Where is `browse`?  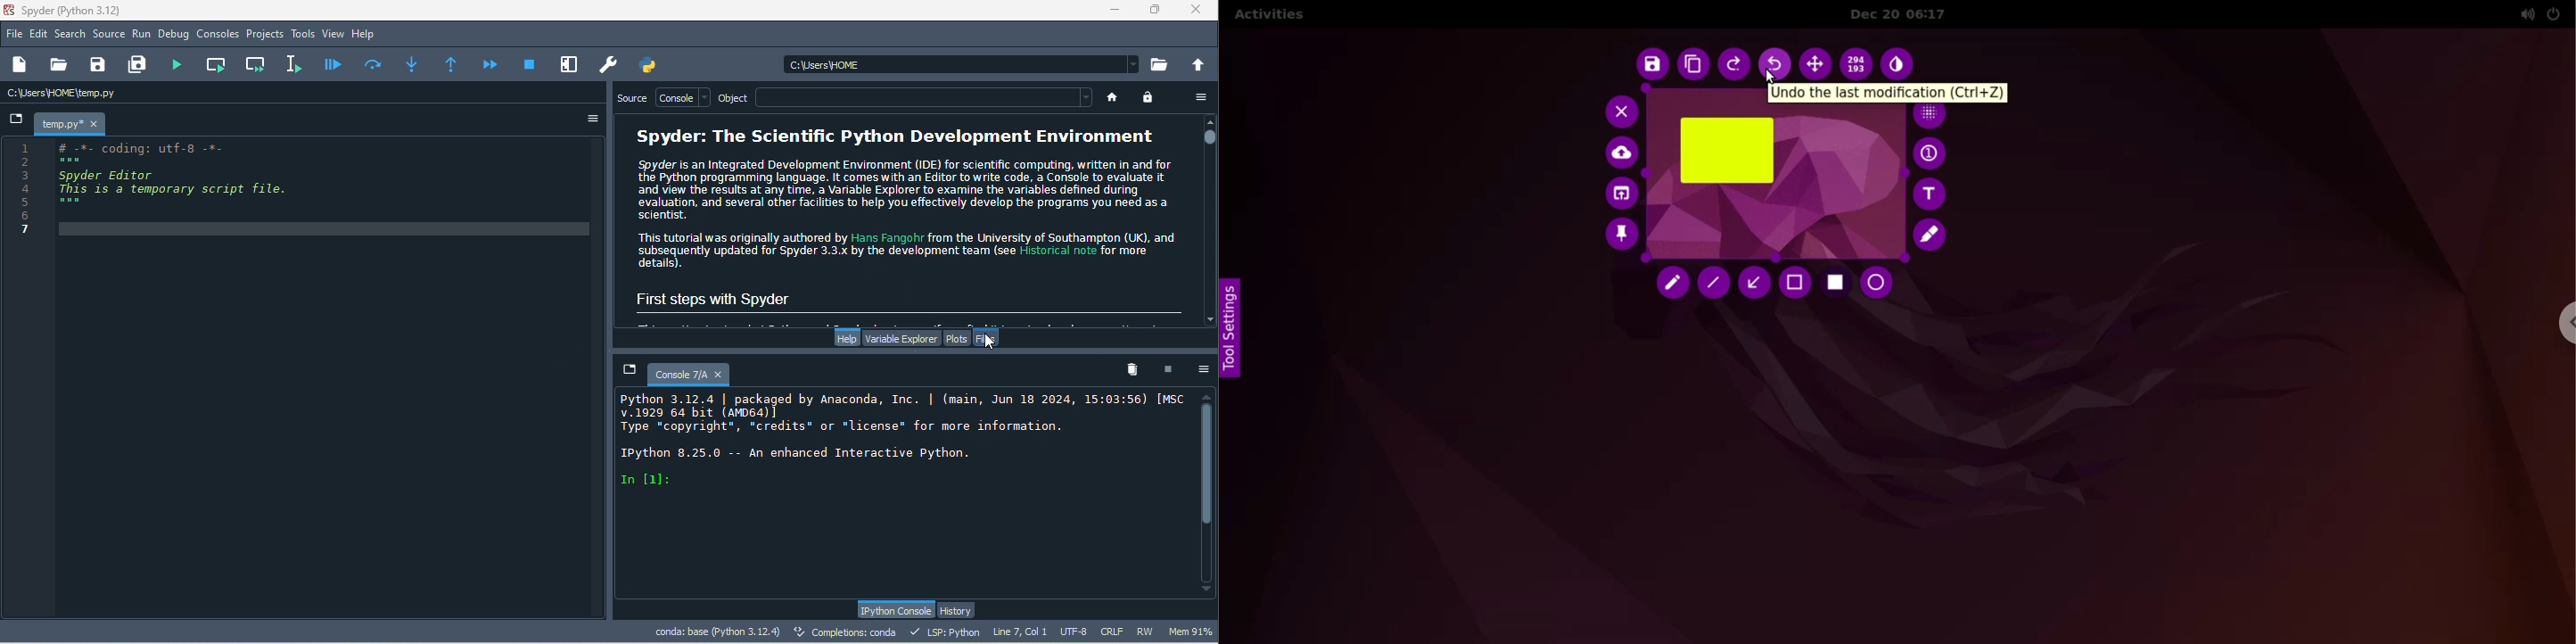
browse is located at coordinates (1161, 64).